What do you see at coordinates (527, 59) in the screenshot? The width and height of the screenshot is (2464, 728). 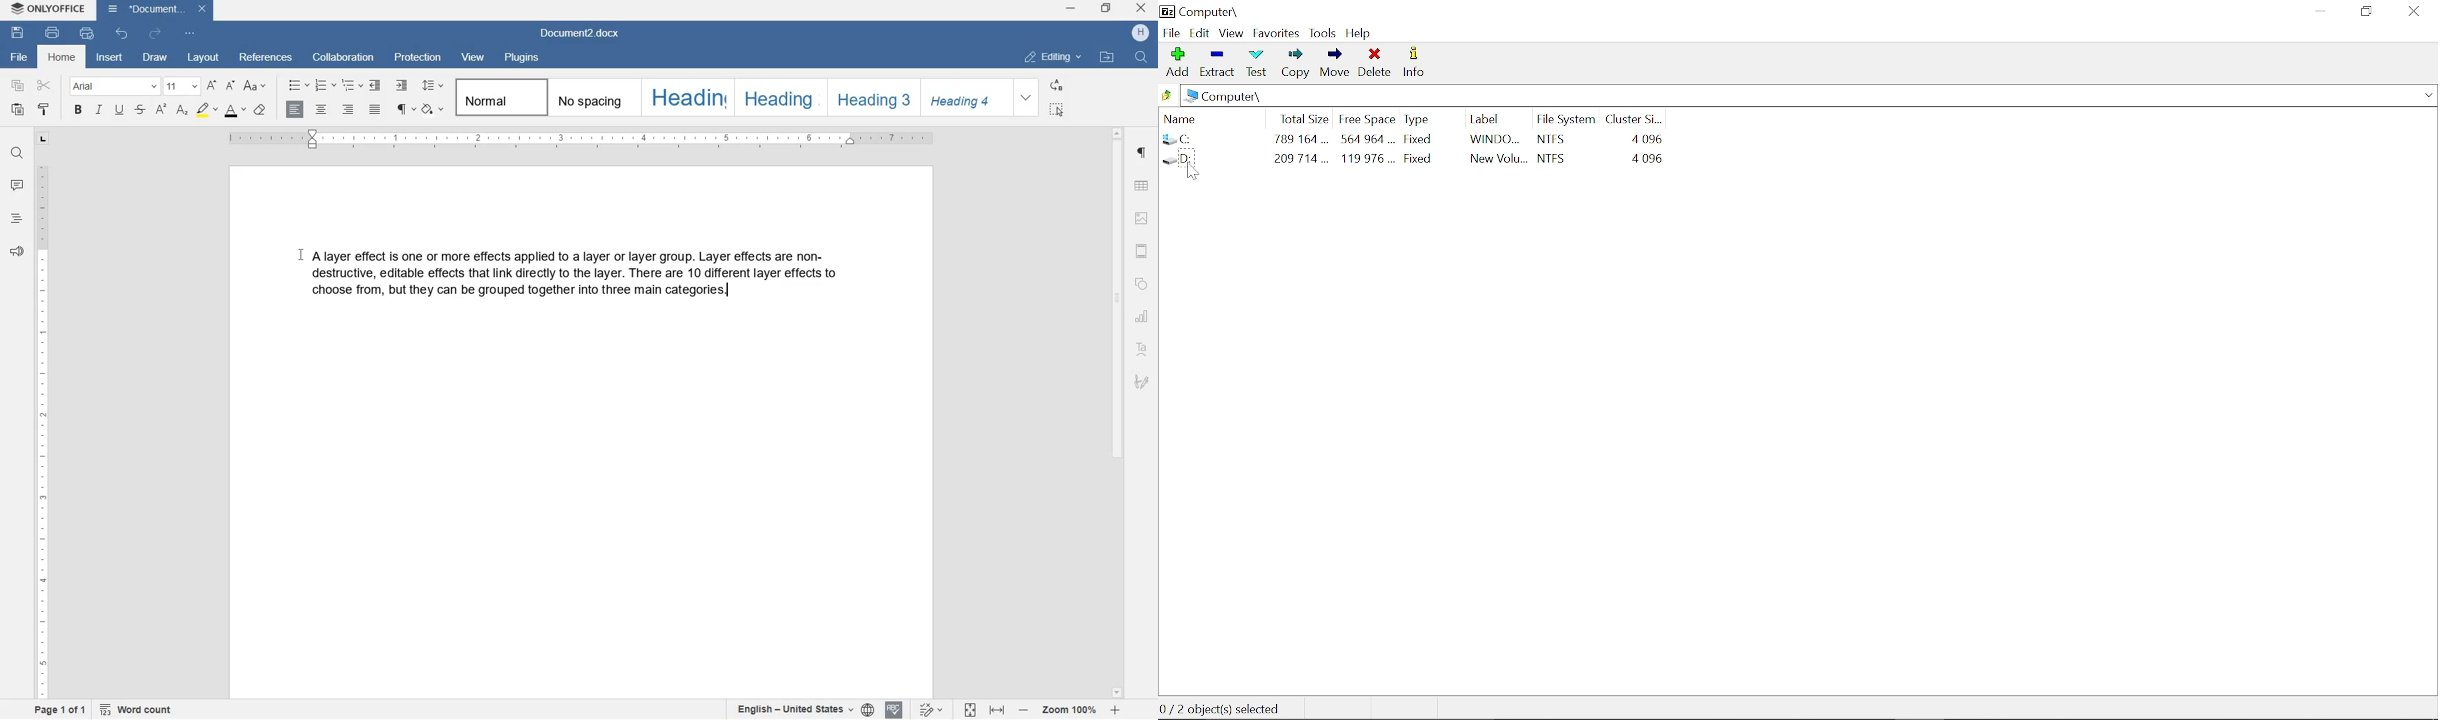 I see `plugins` at bounding box center [527, 59].